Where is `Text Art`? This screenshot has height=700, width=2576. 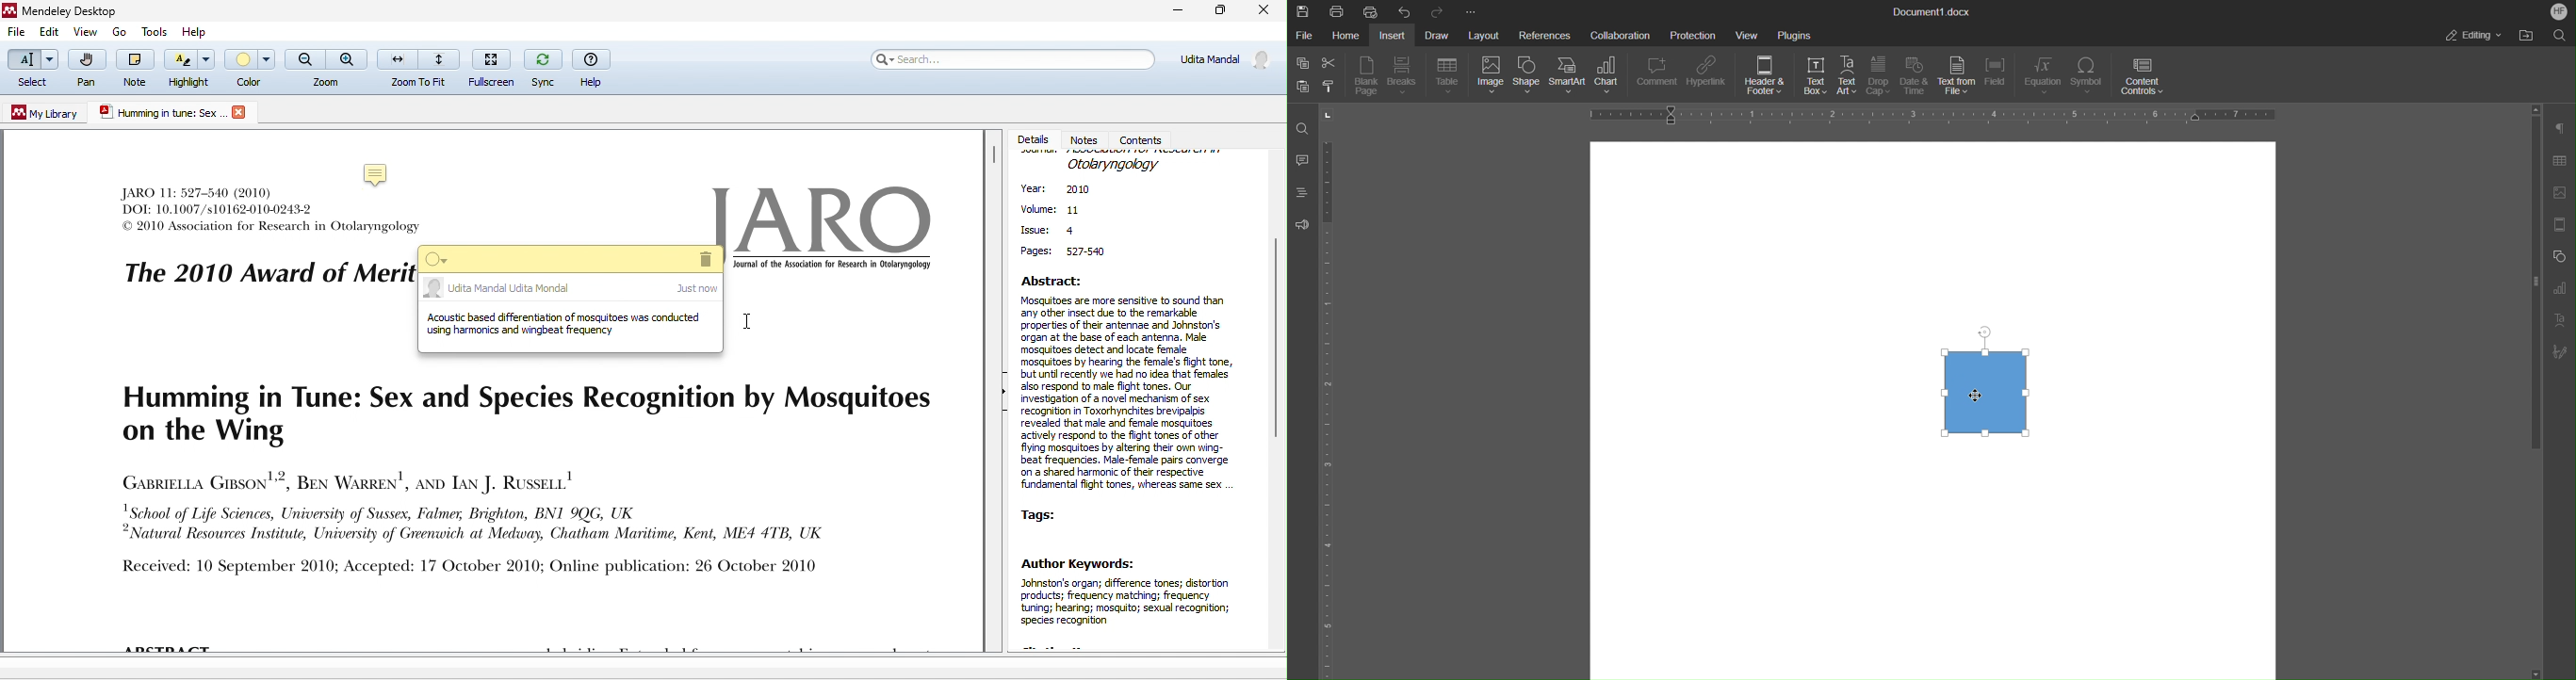 Text Art is located at coordinates (1848, 77).